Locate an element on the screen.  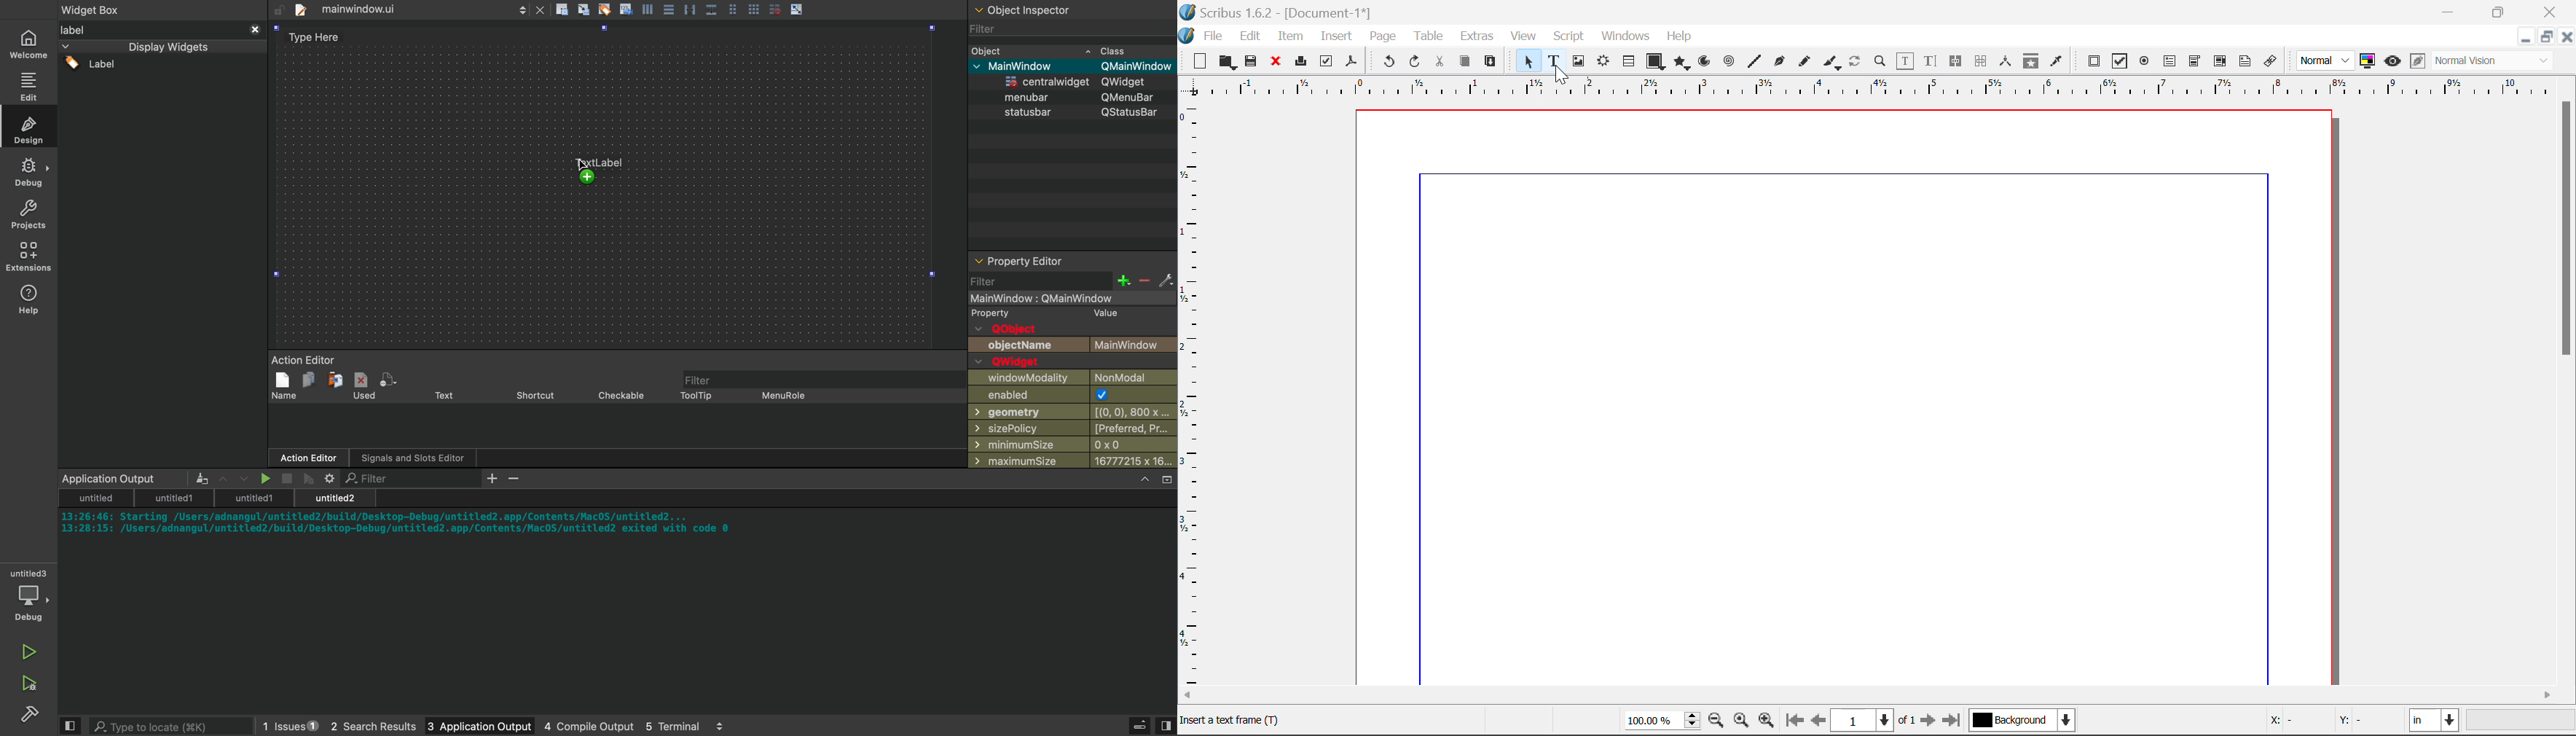
Close is located at coordinates (2551, 12).